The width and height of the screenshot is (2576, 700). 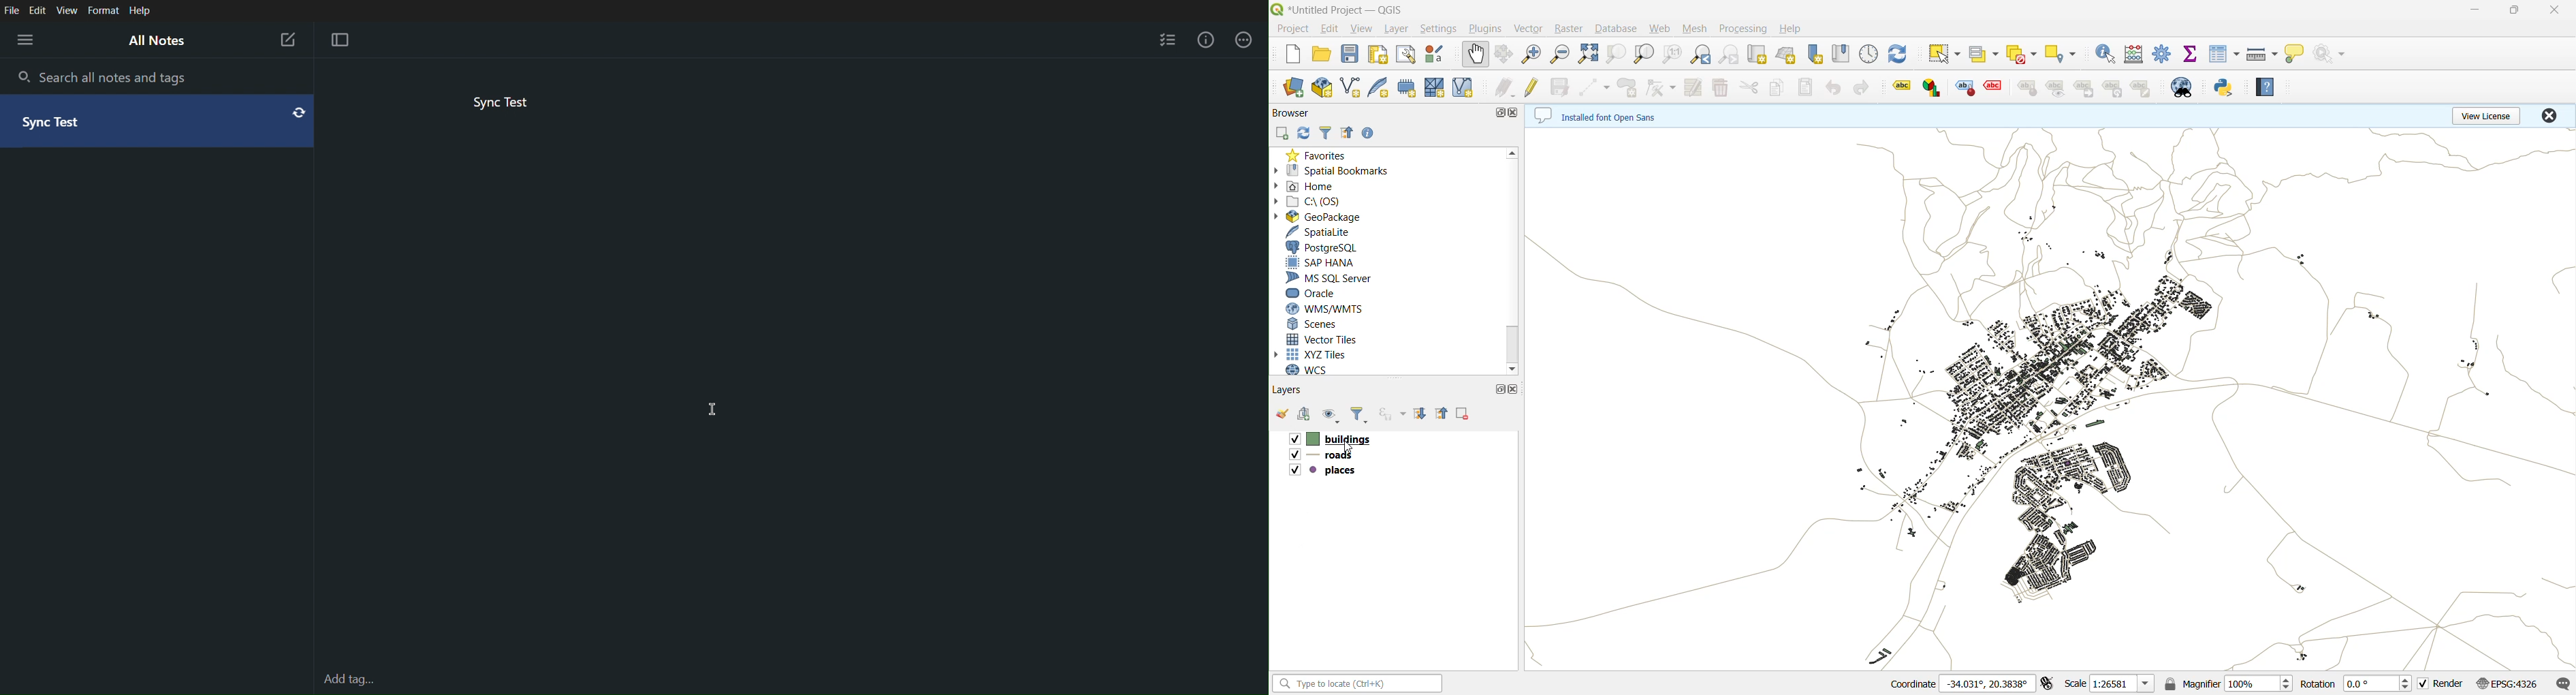 What do you see at coordinates (1508, 88) in the screenshot?
I see `edits` at bounding box center [1508, 88].